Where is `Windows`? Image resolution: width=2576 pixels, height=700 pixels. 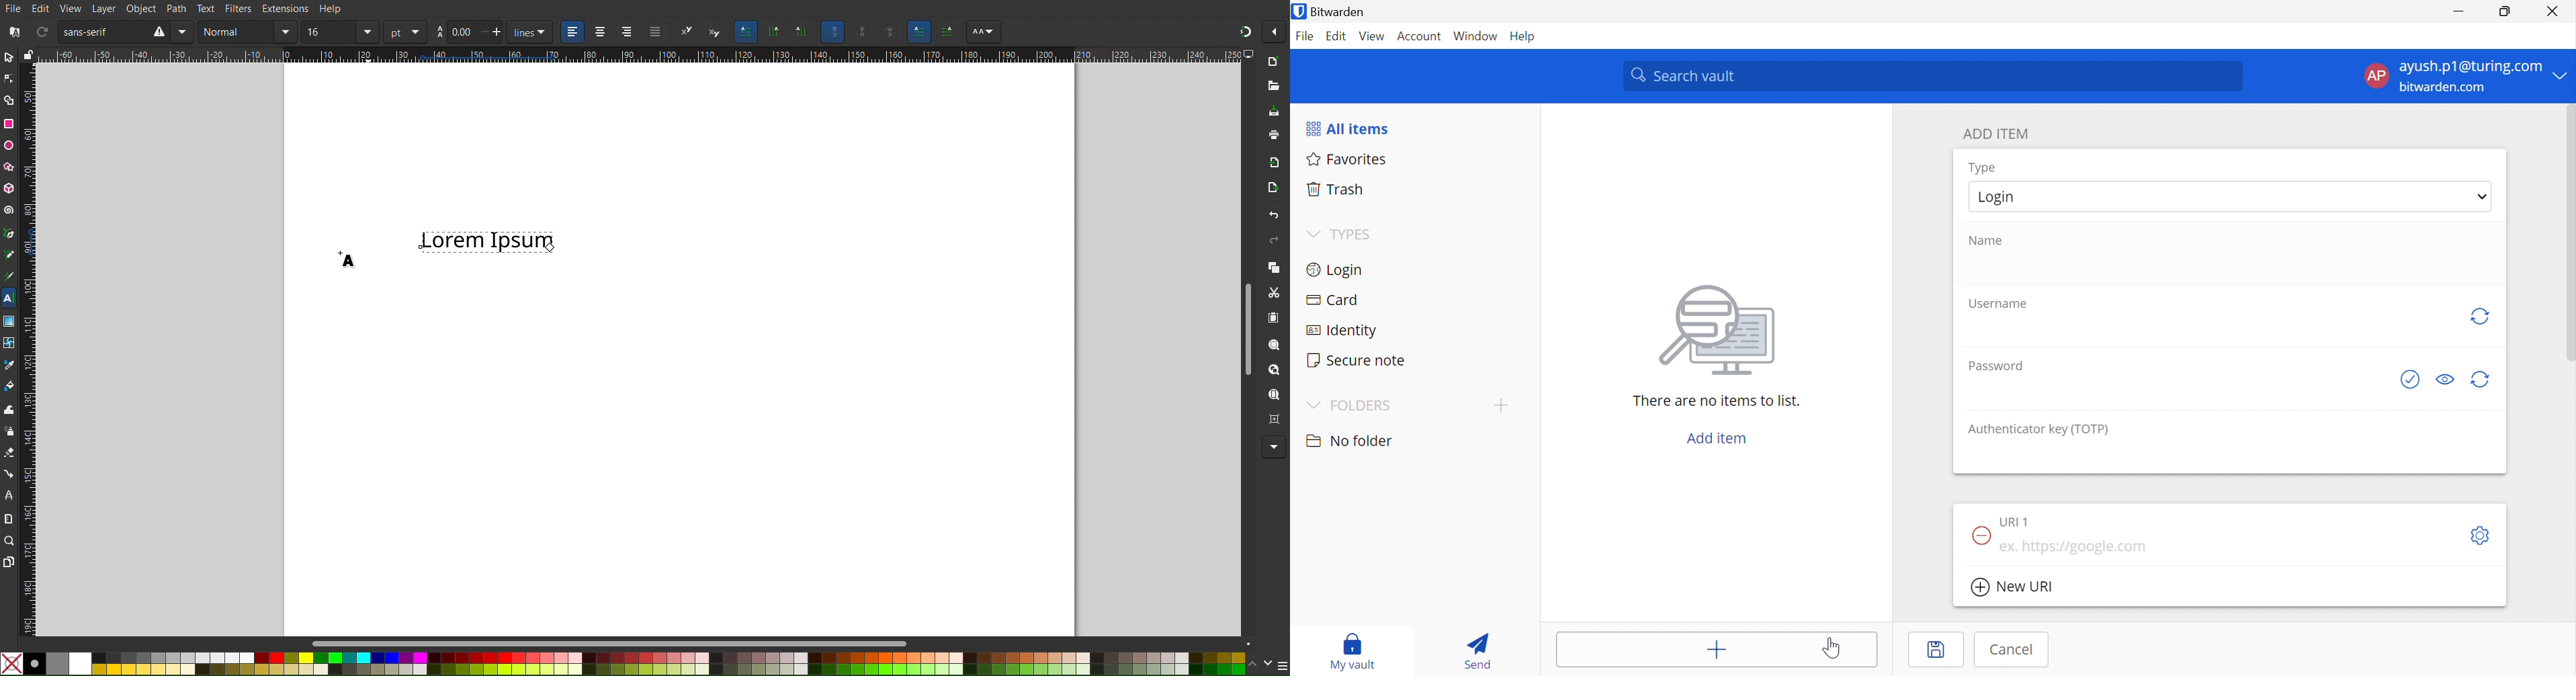
Windows is located at coordinates (1477, 36).